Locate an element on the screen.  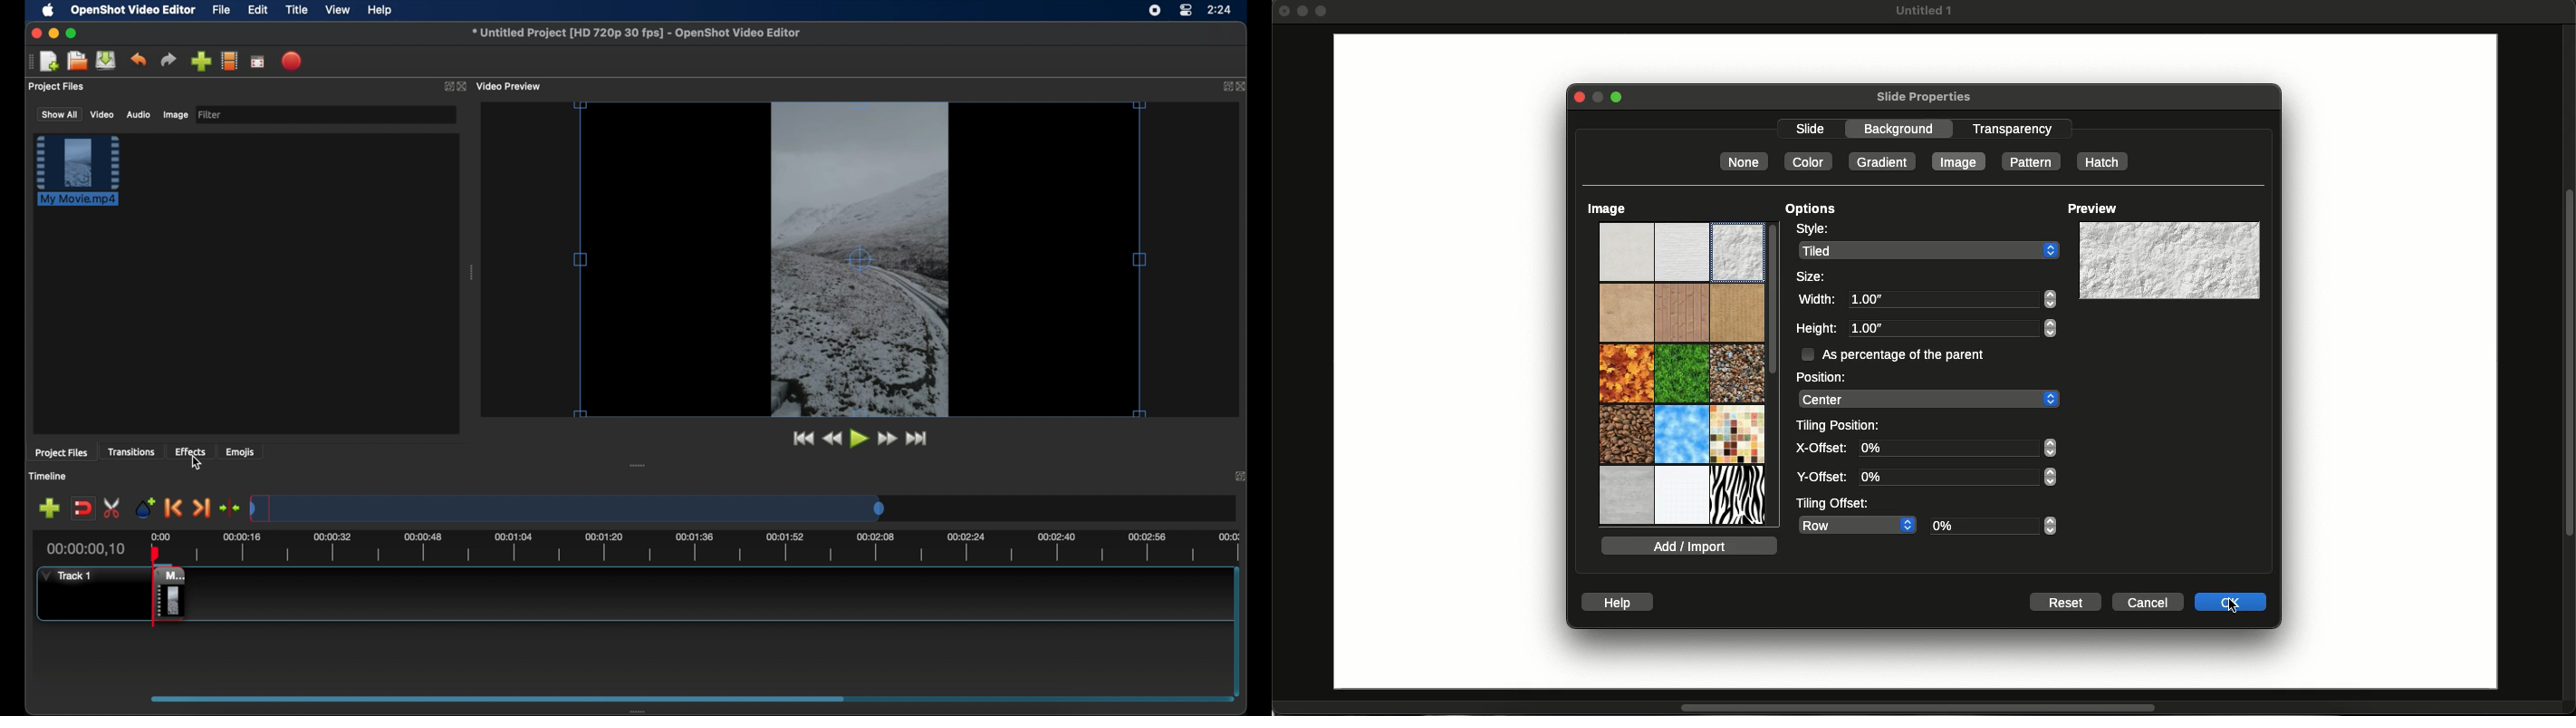
Tiling offset: is located at coordinates (1831, 502).